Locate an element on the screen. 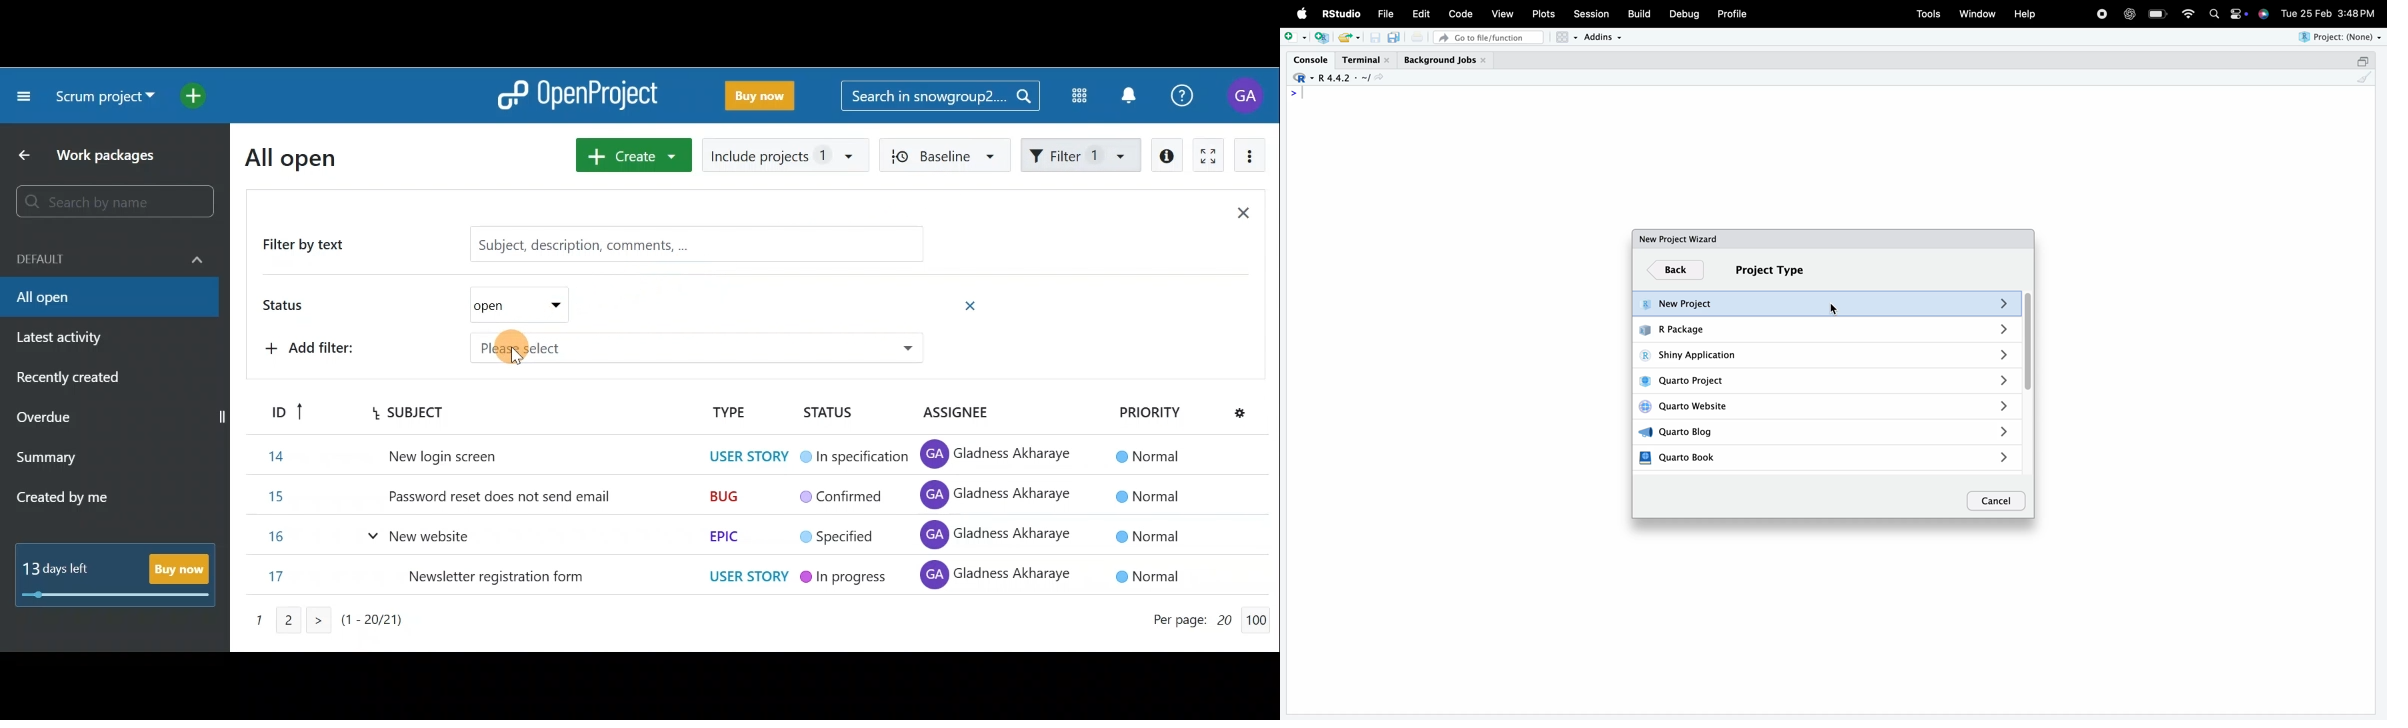  Tue 25 Feb is located at coordinates (2306, 12).